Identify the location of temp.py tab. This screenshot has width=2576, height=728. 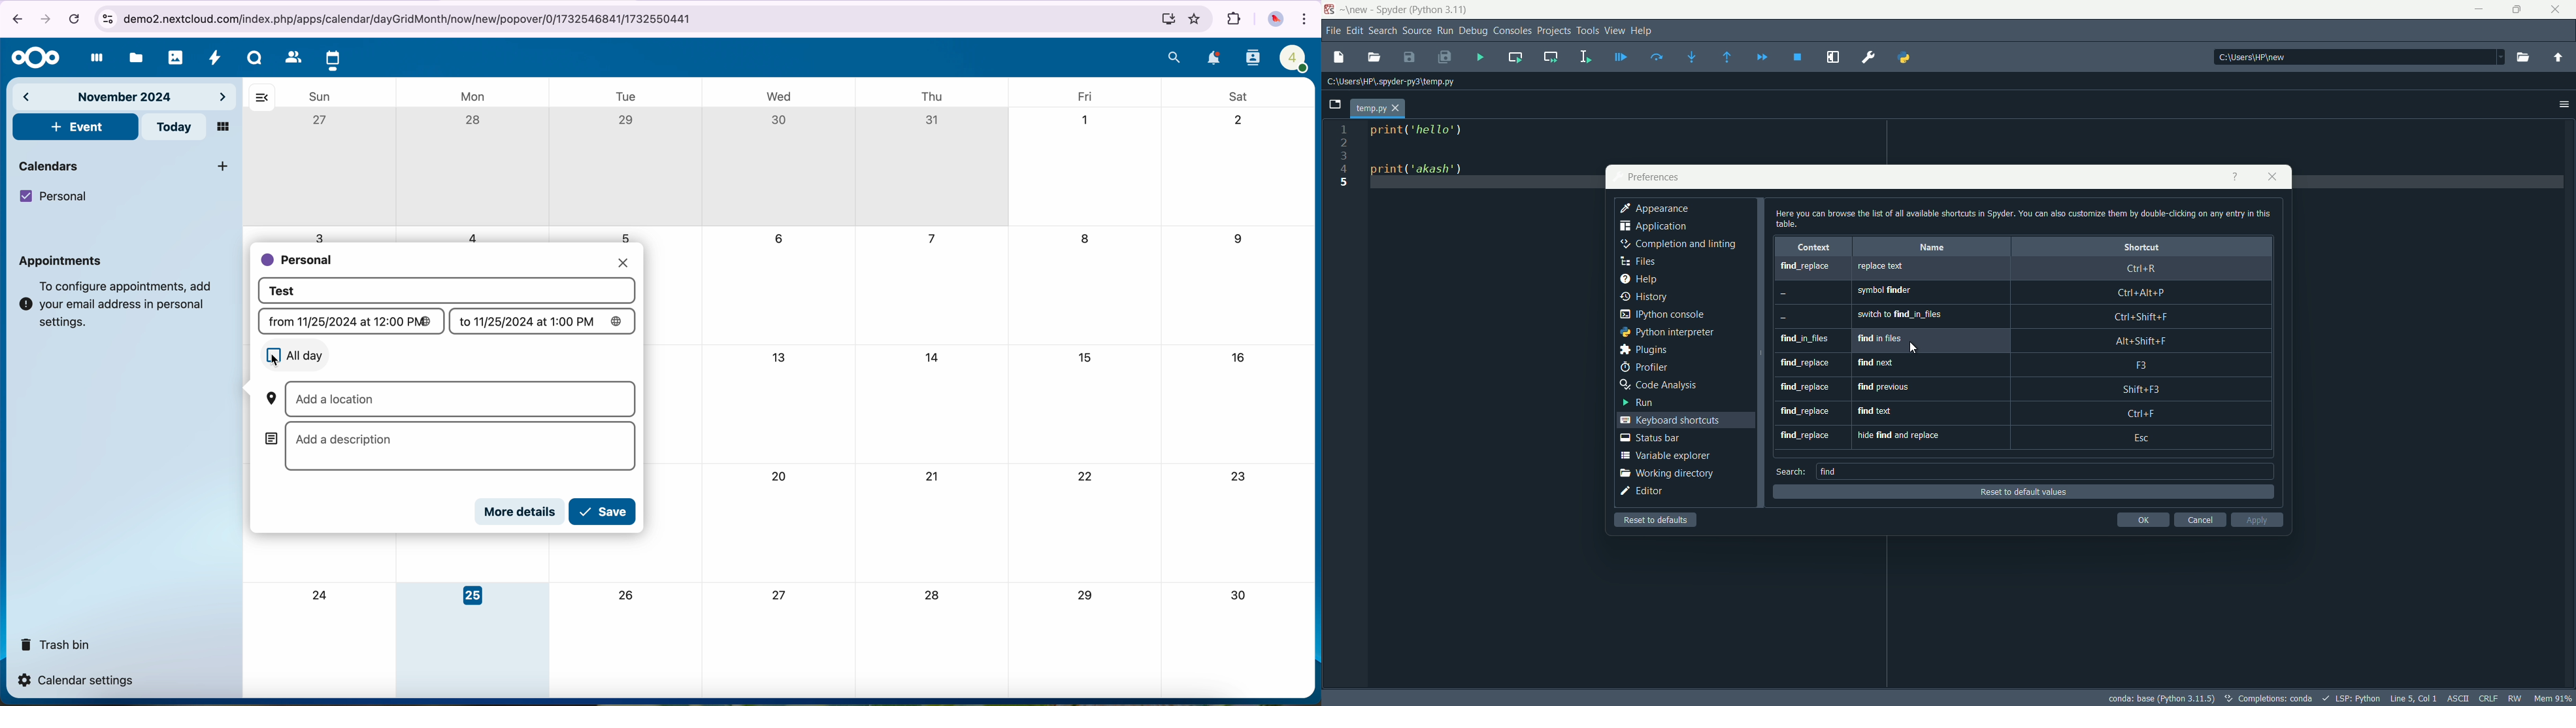
(1376, 109).